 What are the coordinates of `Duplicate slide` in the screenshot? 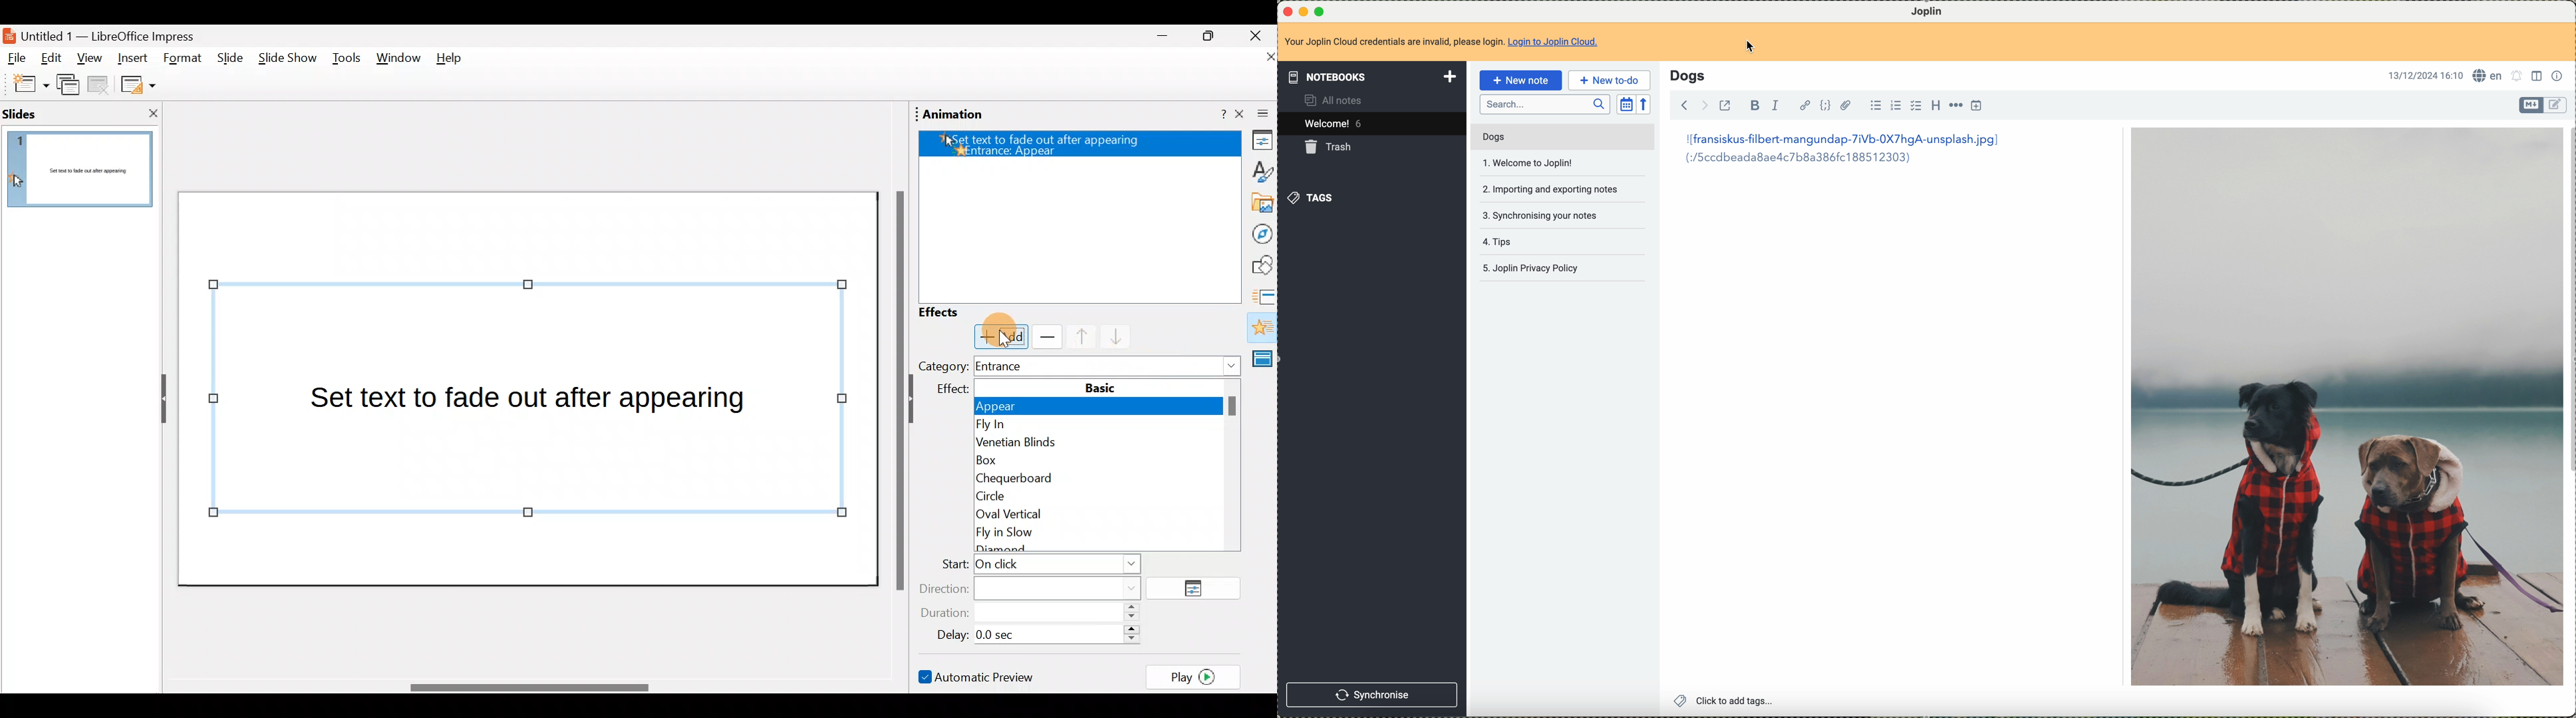 It's located at (71, 87).